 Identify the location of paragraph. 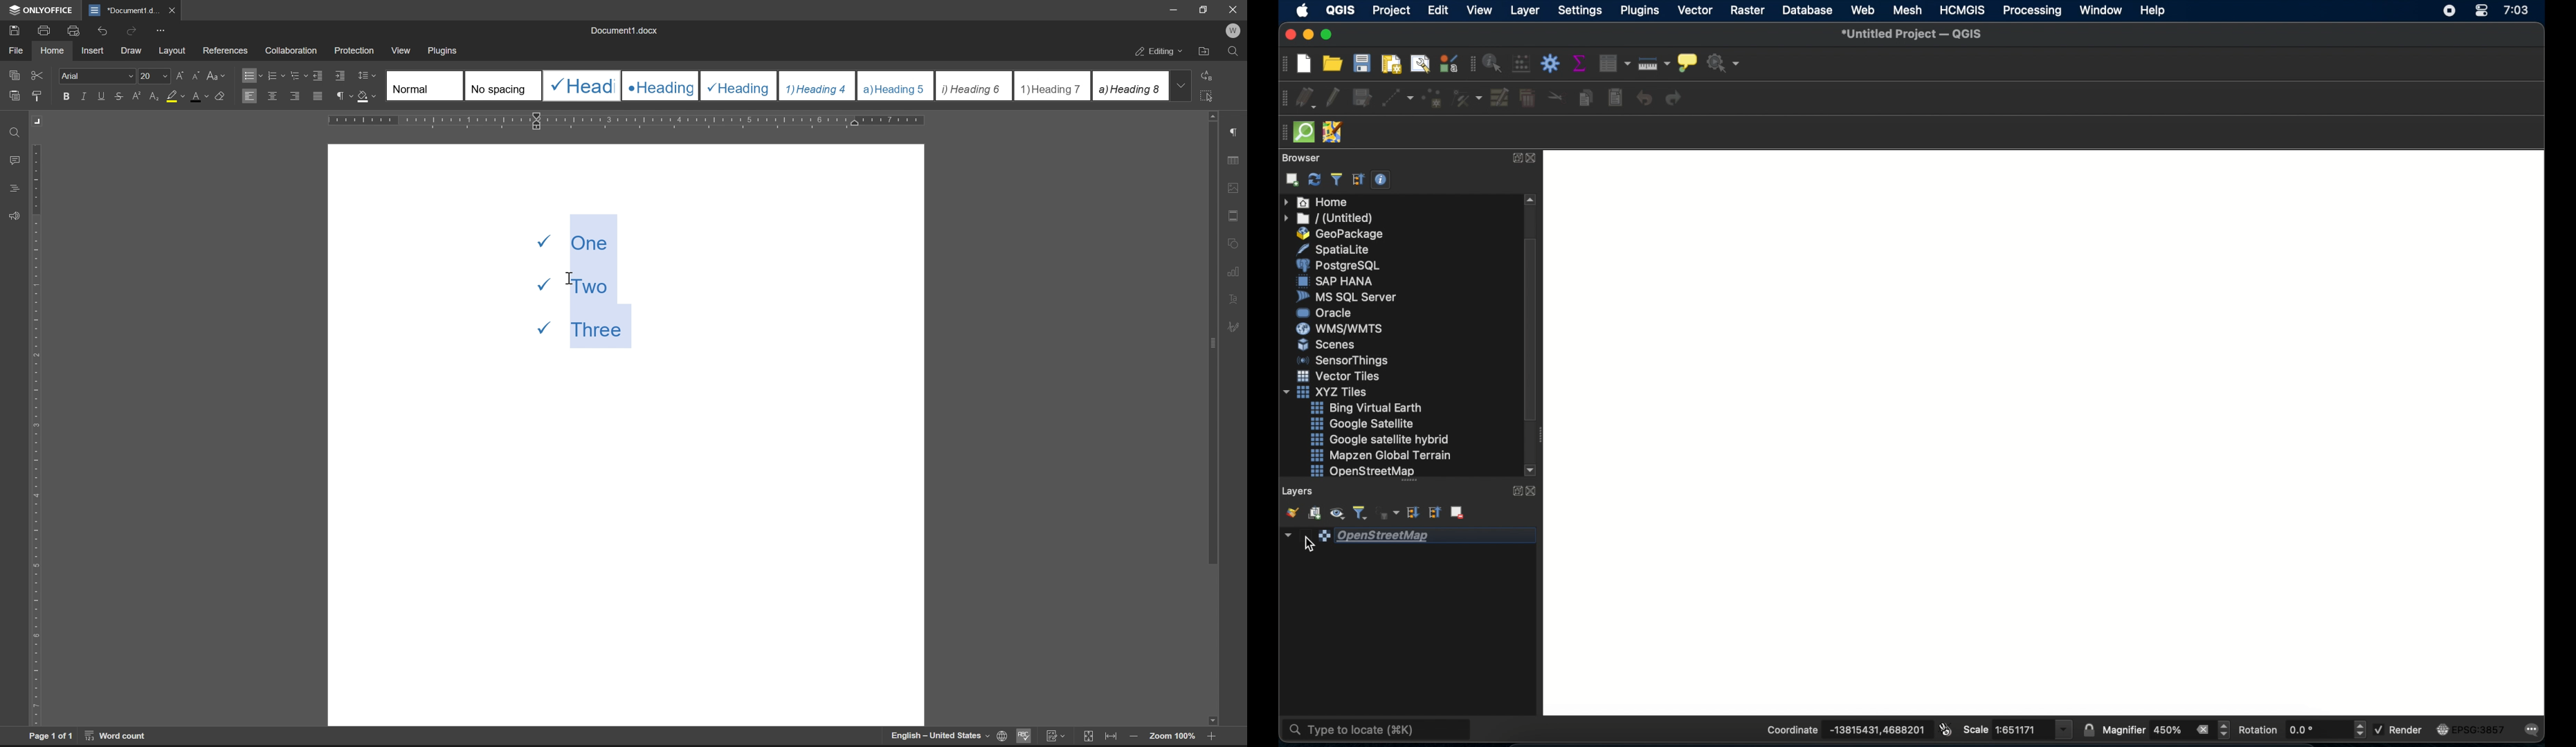
(343, 95).